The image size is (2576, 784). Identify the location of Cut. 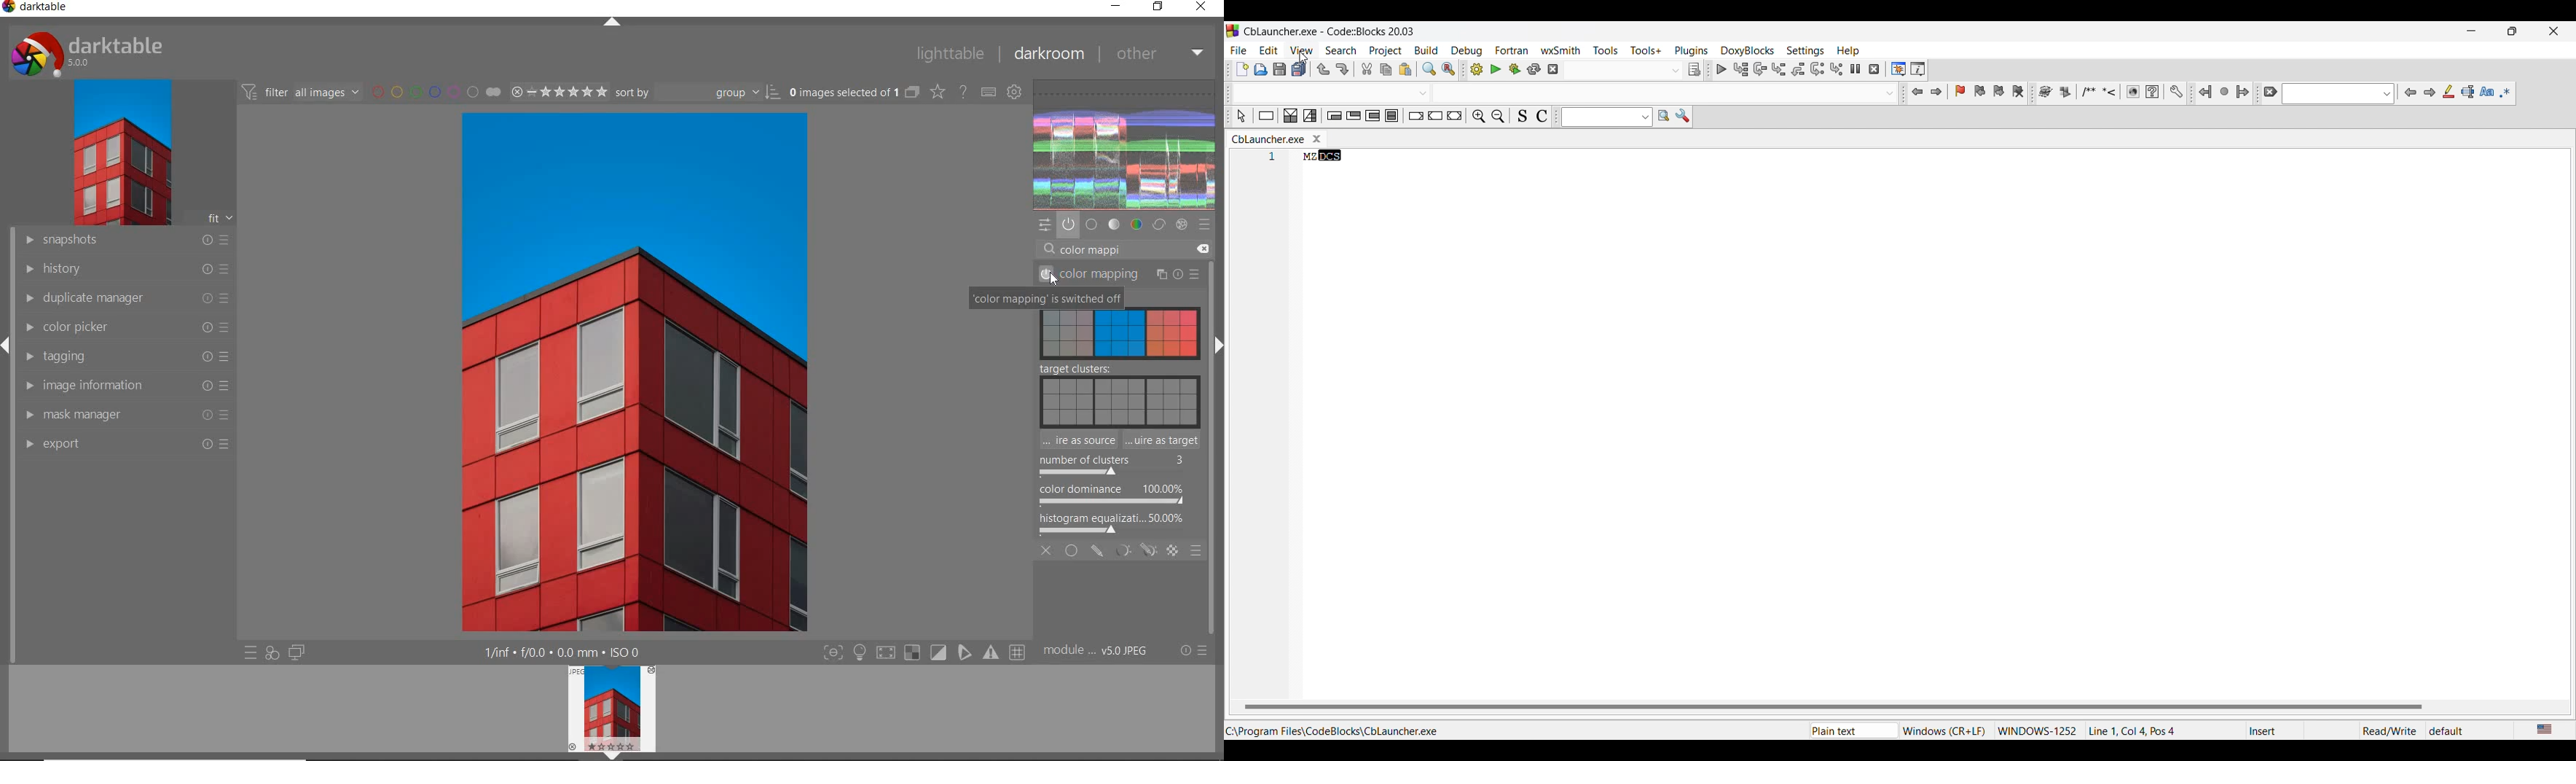
(1367, 69).